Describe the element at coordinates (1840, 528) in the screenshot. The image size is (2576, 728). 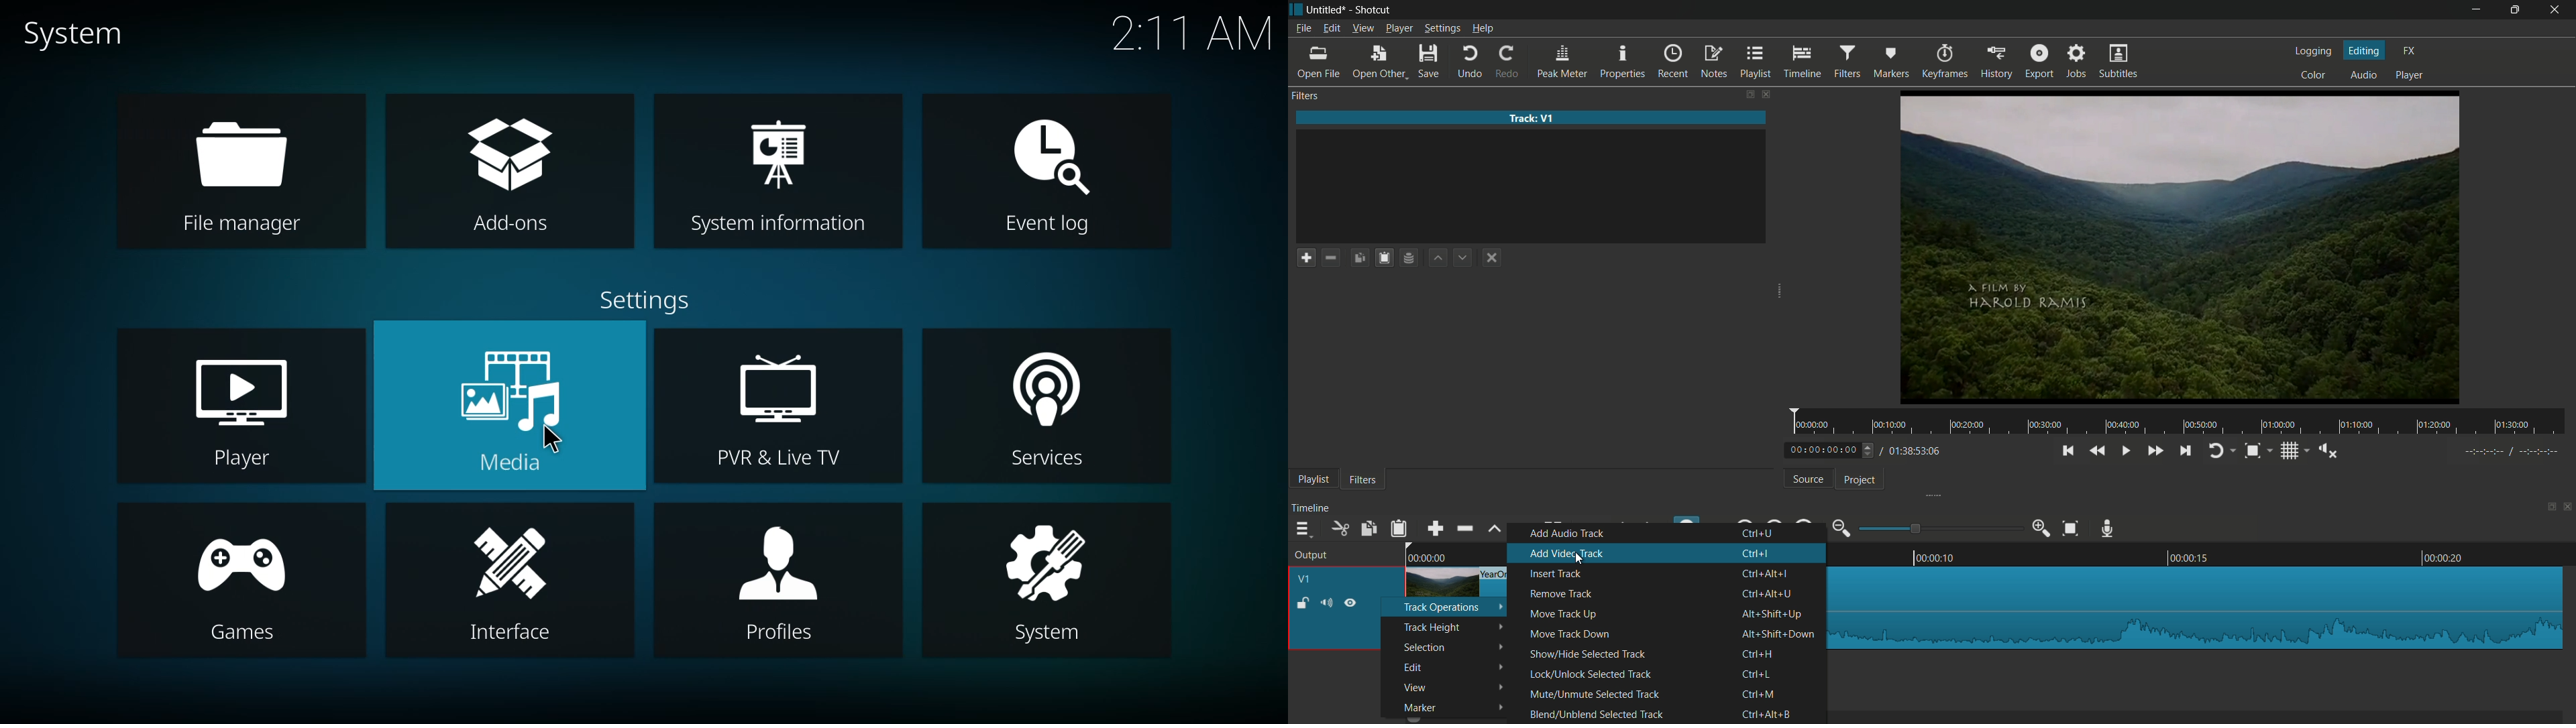
I see `zoom out` at that location.